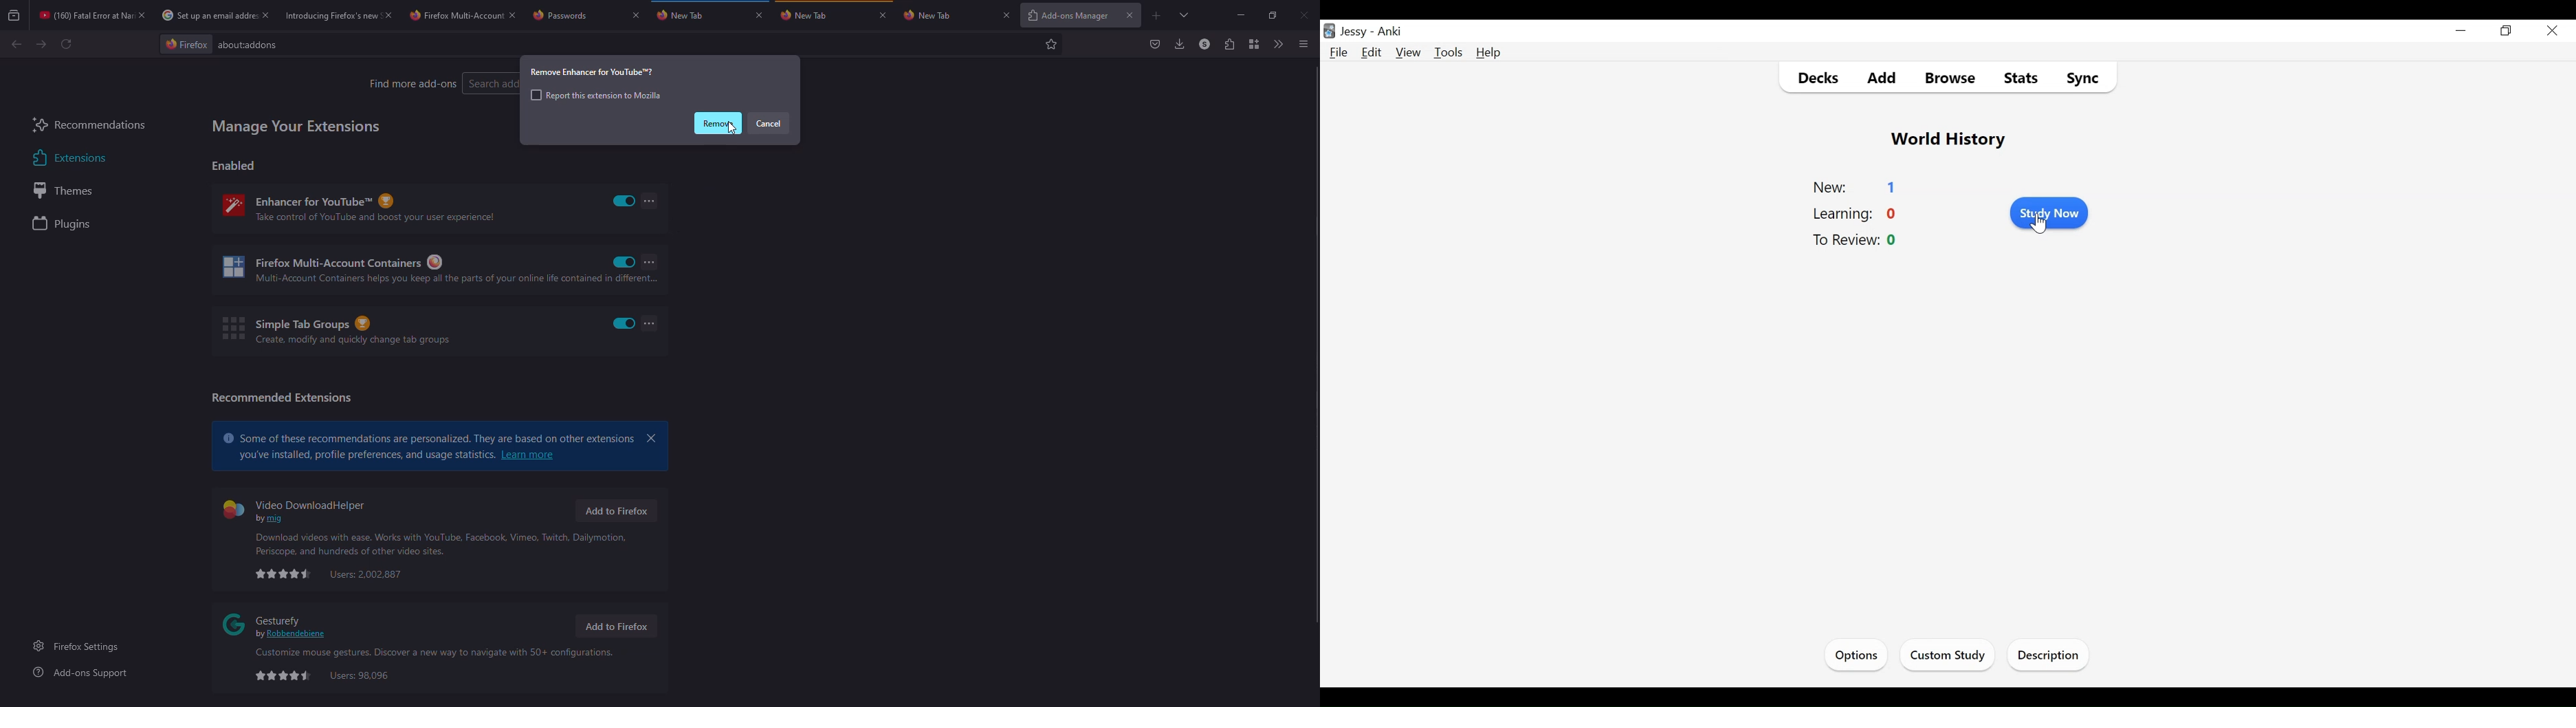  Describe the element at coordinates (759, 14) in the screenshot. I see `close` at that location.